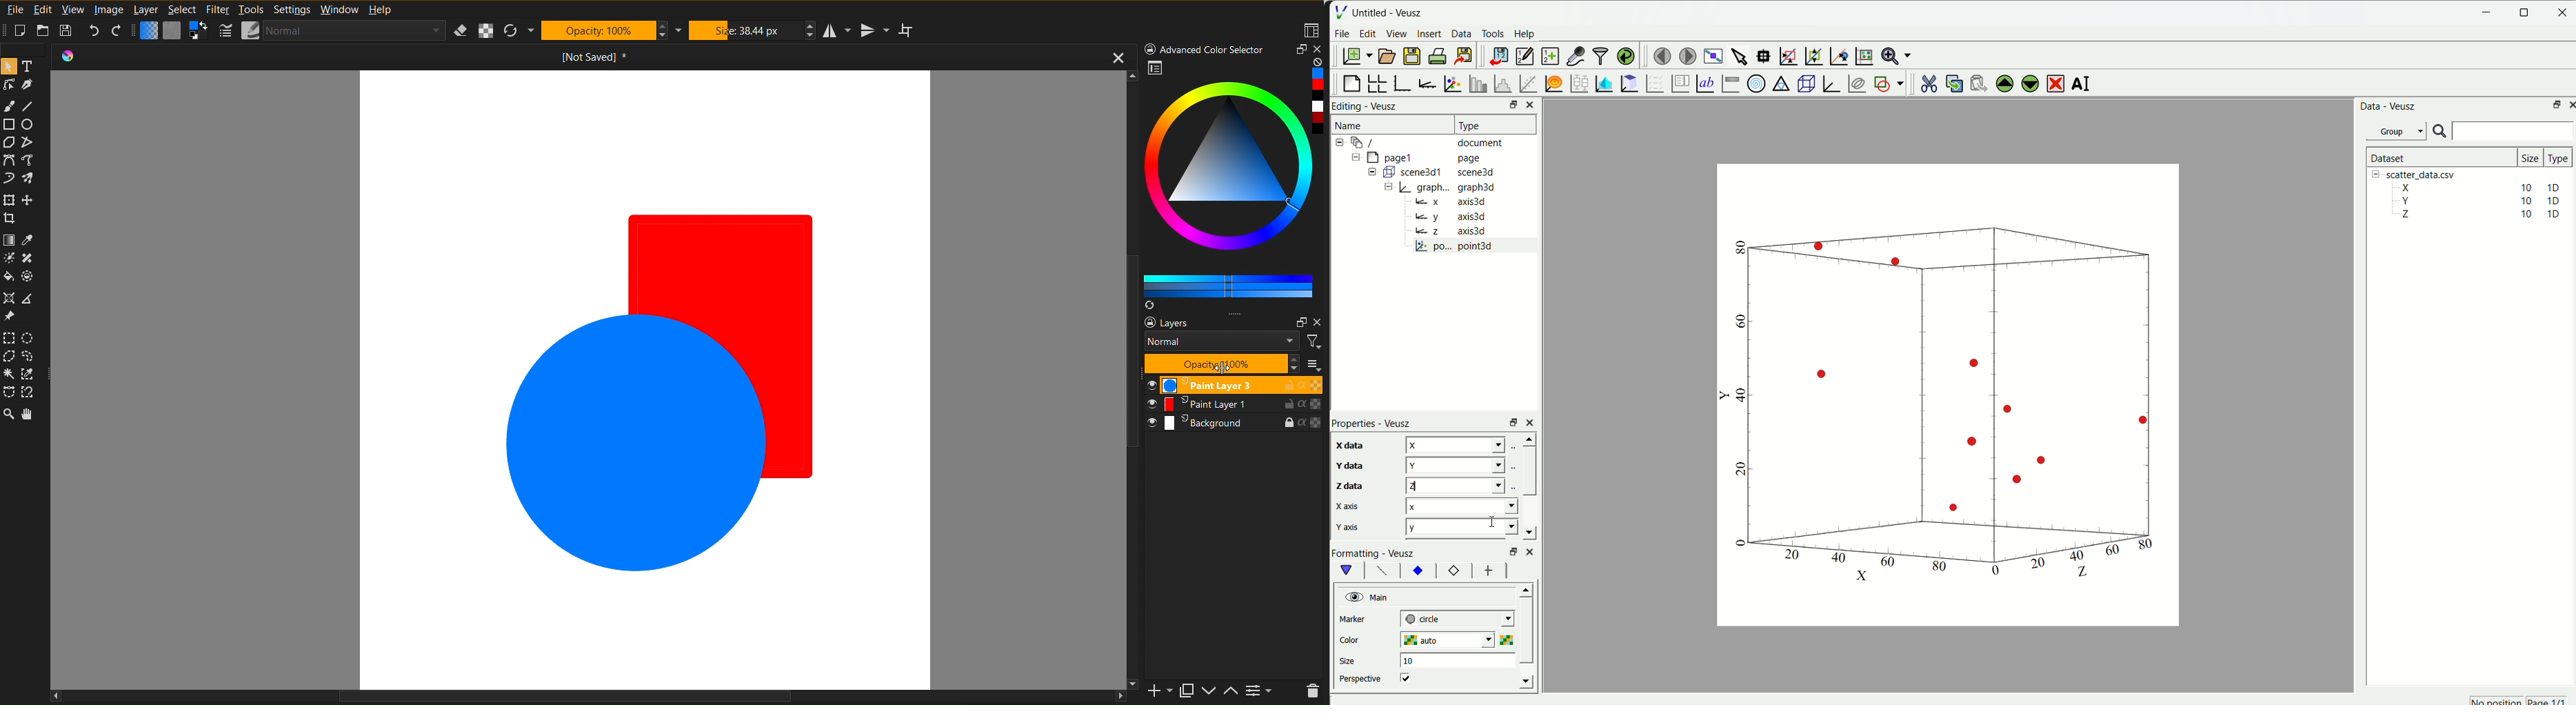  I want to click on Main, so click(1370, 596).